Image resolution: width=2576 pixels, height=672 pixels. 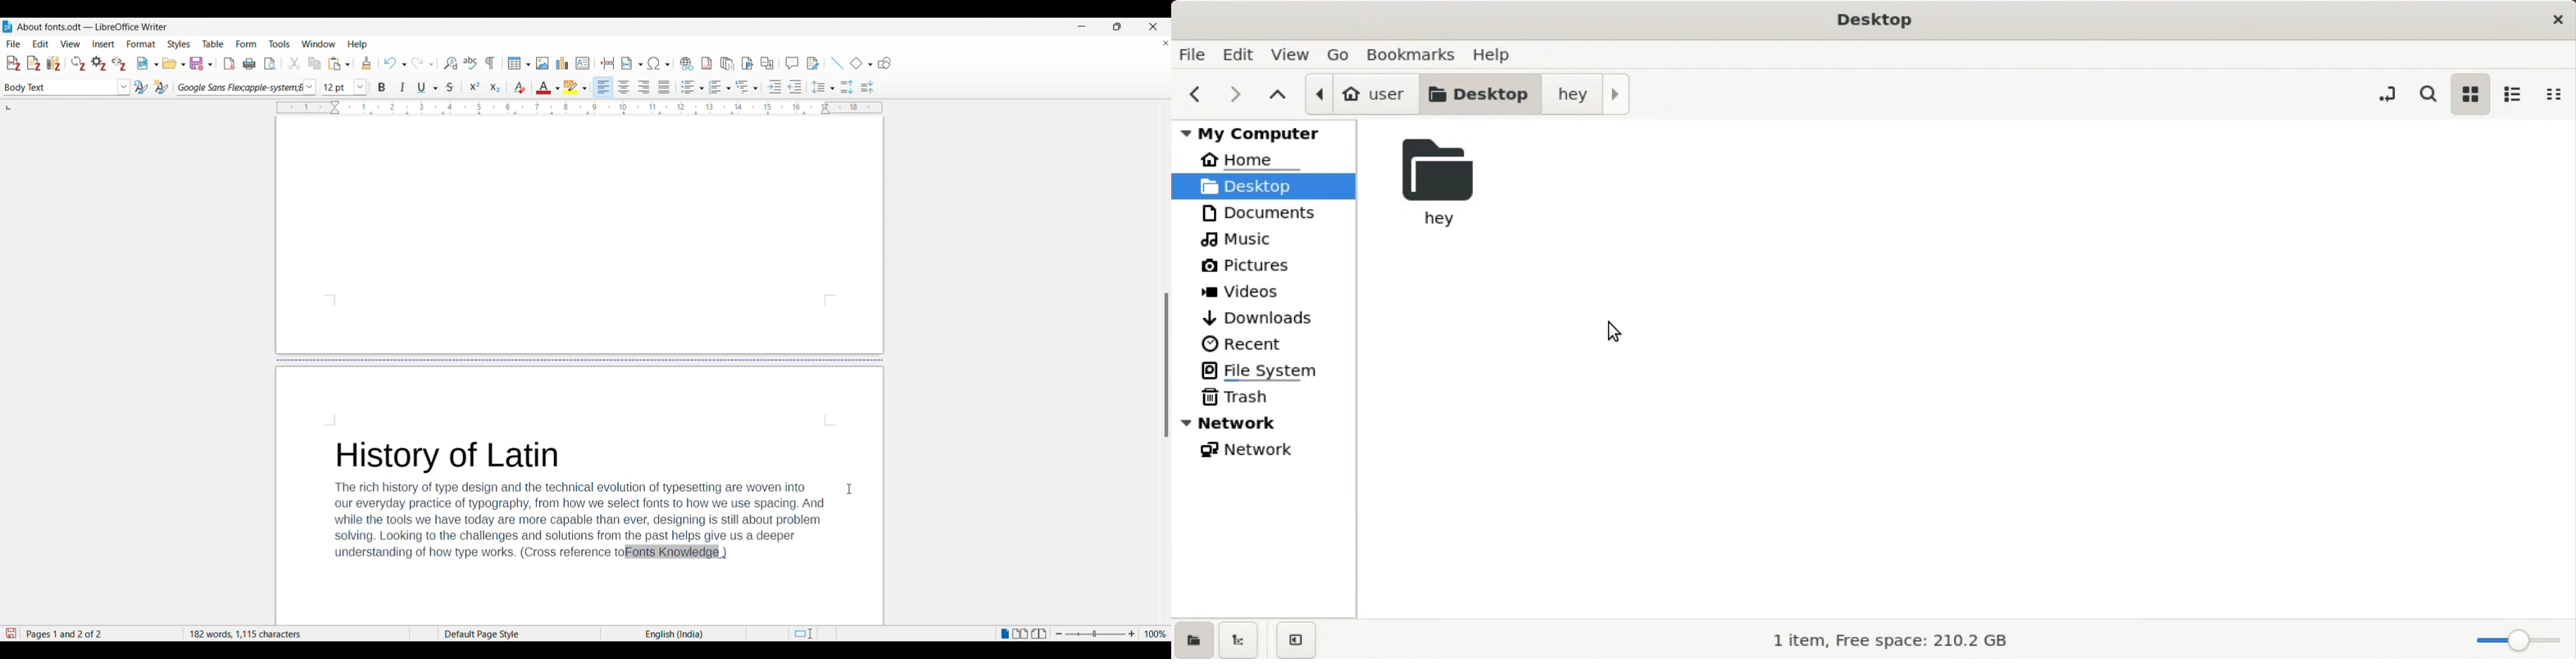 What do you see at coordinates (339, 63) in the screenshot?
I see `Paste options` at bounding box center [339, 63].